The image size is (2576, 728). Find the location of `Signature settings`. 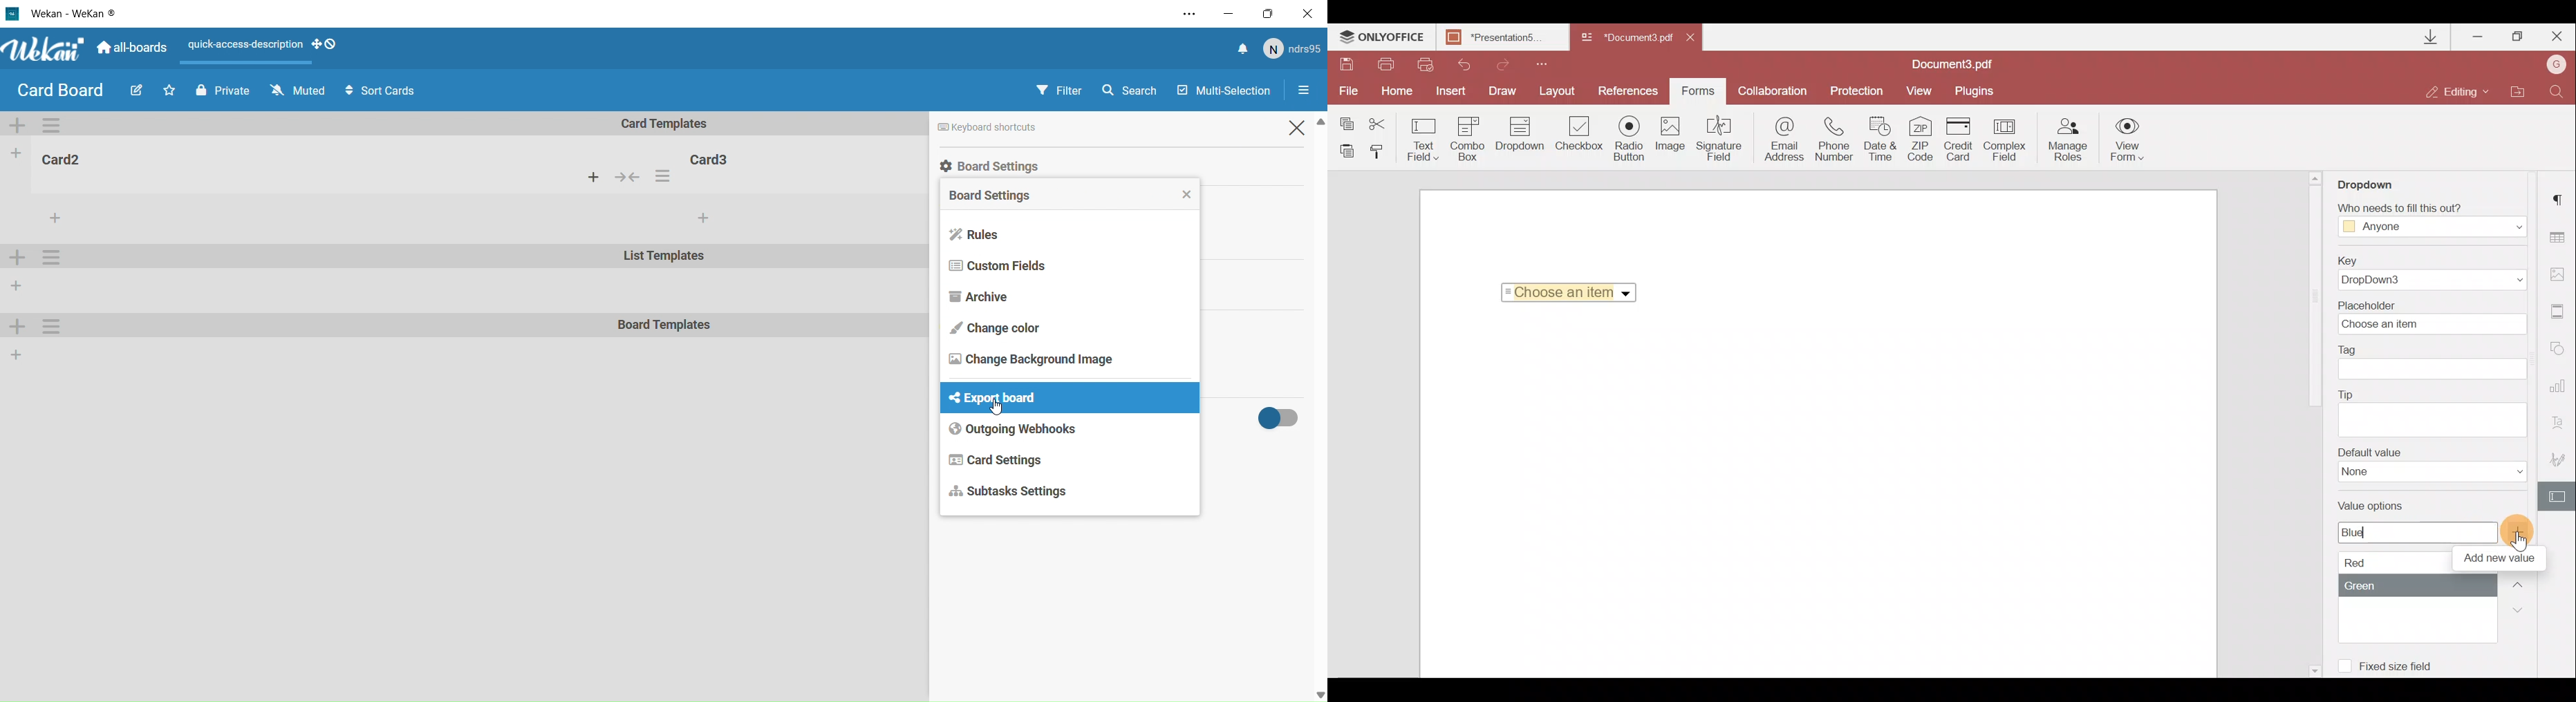

Signature settings is located at coordinates (2557, 455).